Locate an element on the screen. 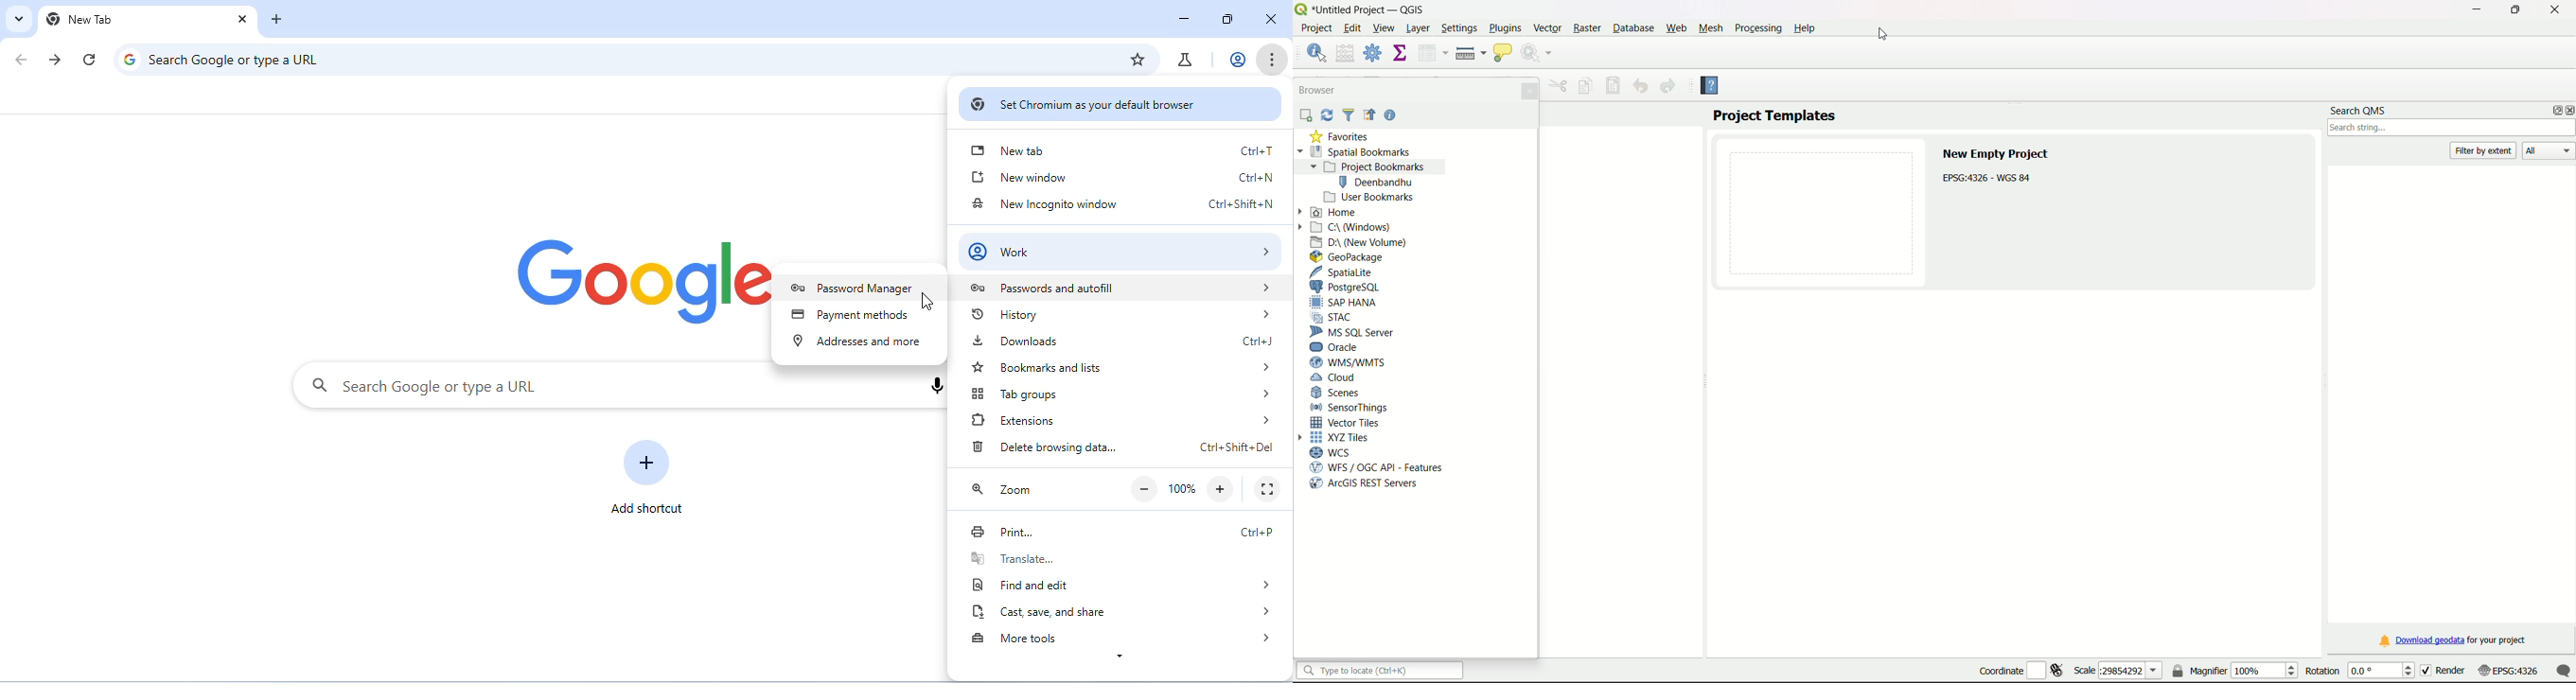 The height and width of the screenshot is (700, 2576). Save features is located at coordinates (1614, 86).